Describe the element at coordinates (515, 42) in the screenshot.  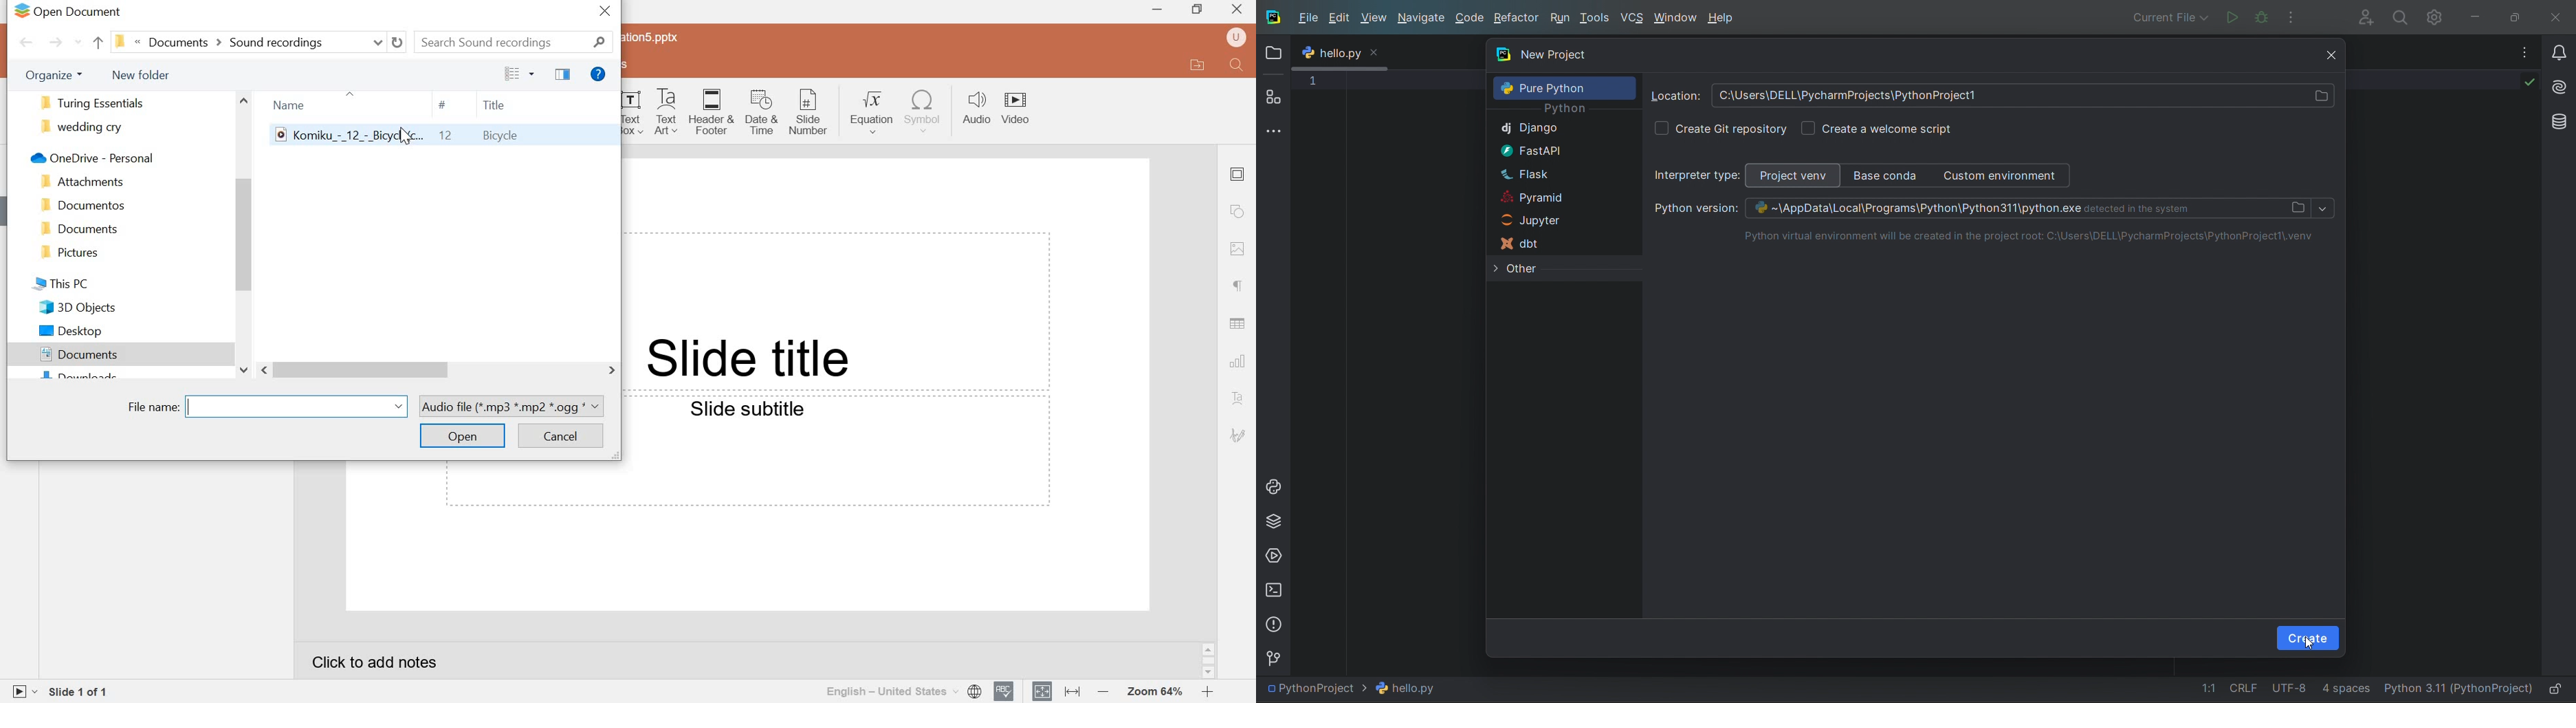
I see `search sound recordings` at that location.